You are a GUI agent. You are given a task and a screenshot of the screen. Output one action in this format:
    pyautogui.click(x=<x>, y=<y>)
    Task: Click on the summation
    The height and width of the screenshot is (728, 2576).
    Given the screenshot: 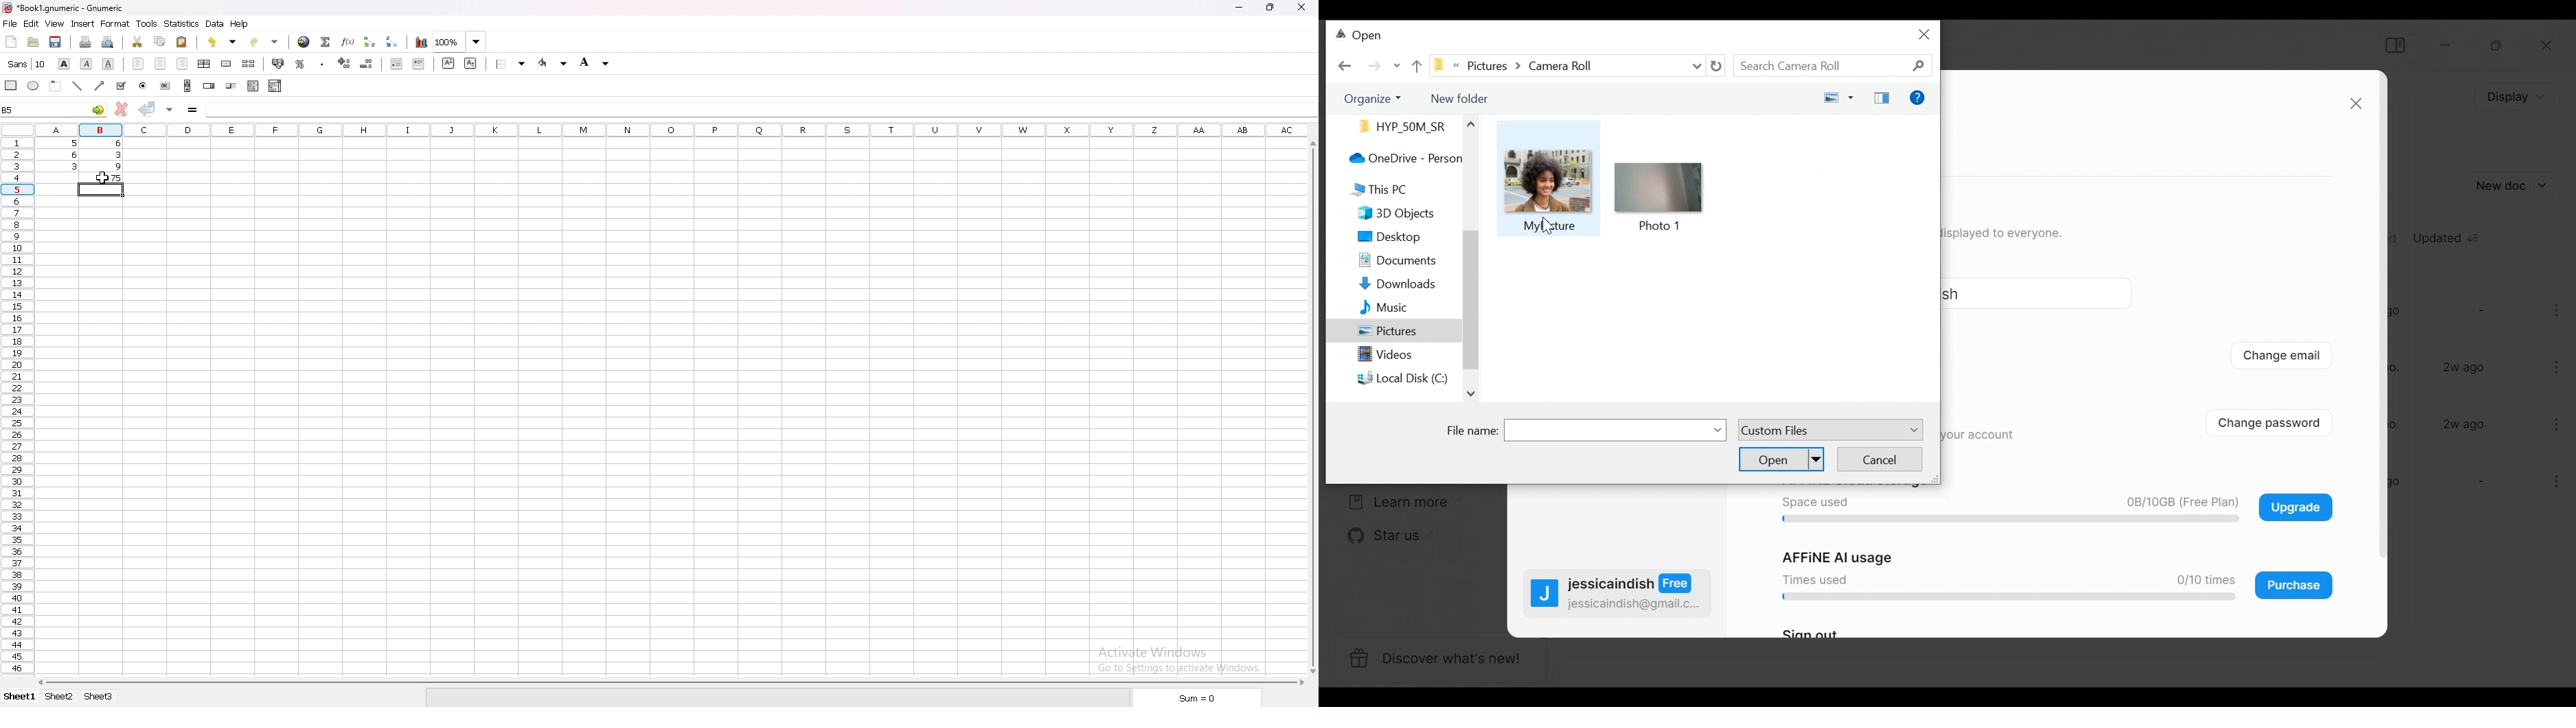 What is the action you would take?
    pyautogui.click(x=326, y=42)
    